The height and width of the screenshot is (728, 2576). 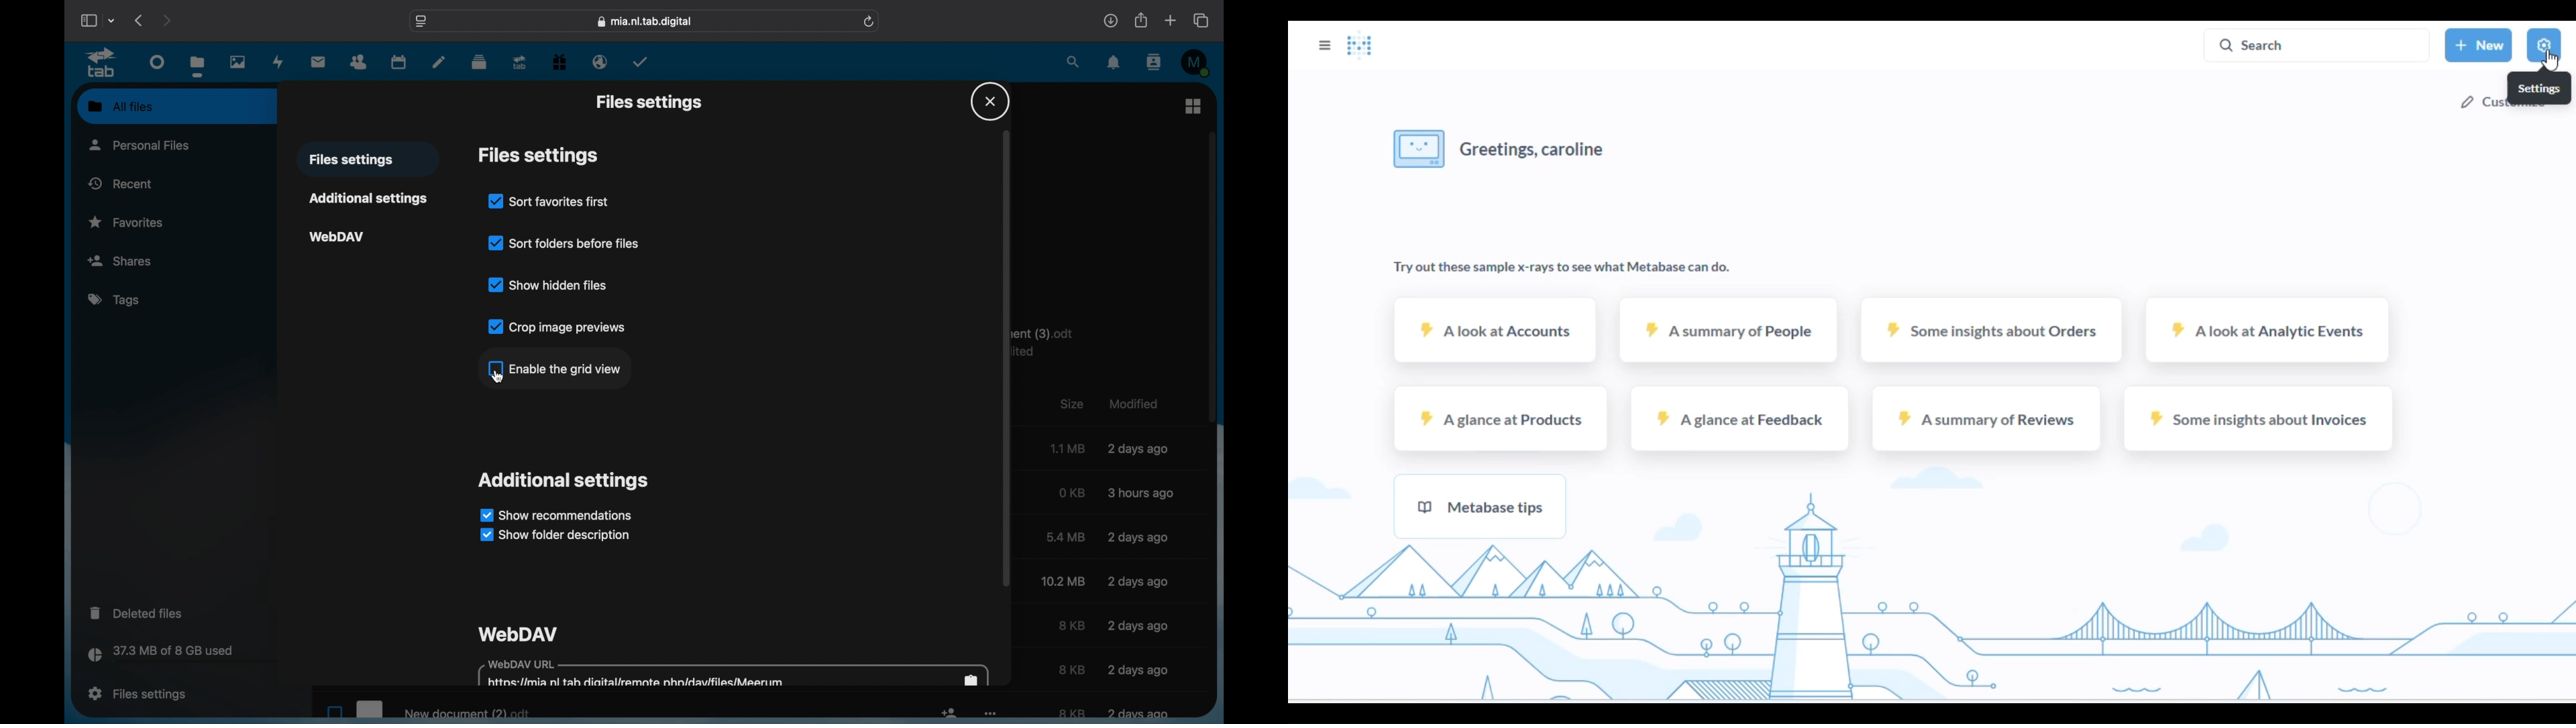 I want to click on web address, so click(x=645, y=21).